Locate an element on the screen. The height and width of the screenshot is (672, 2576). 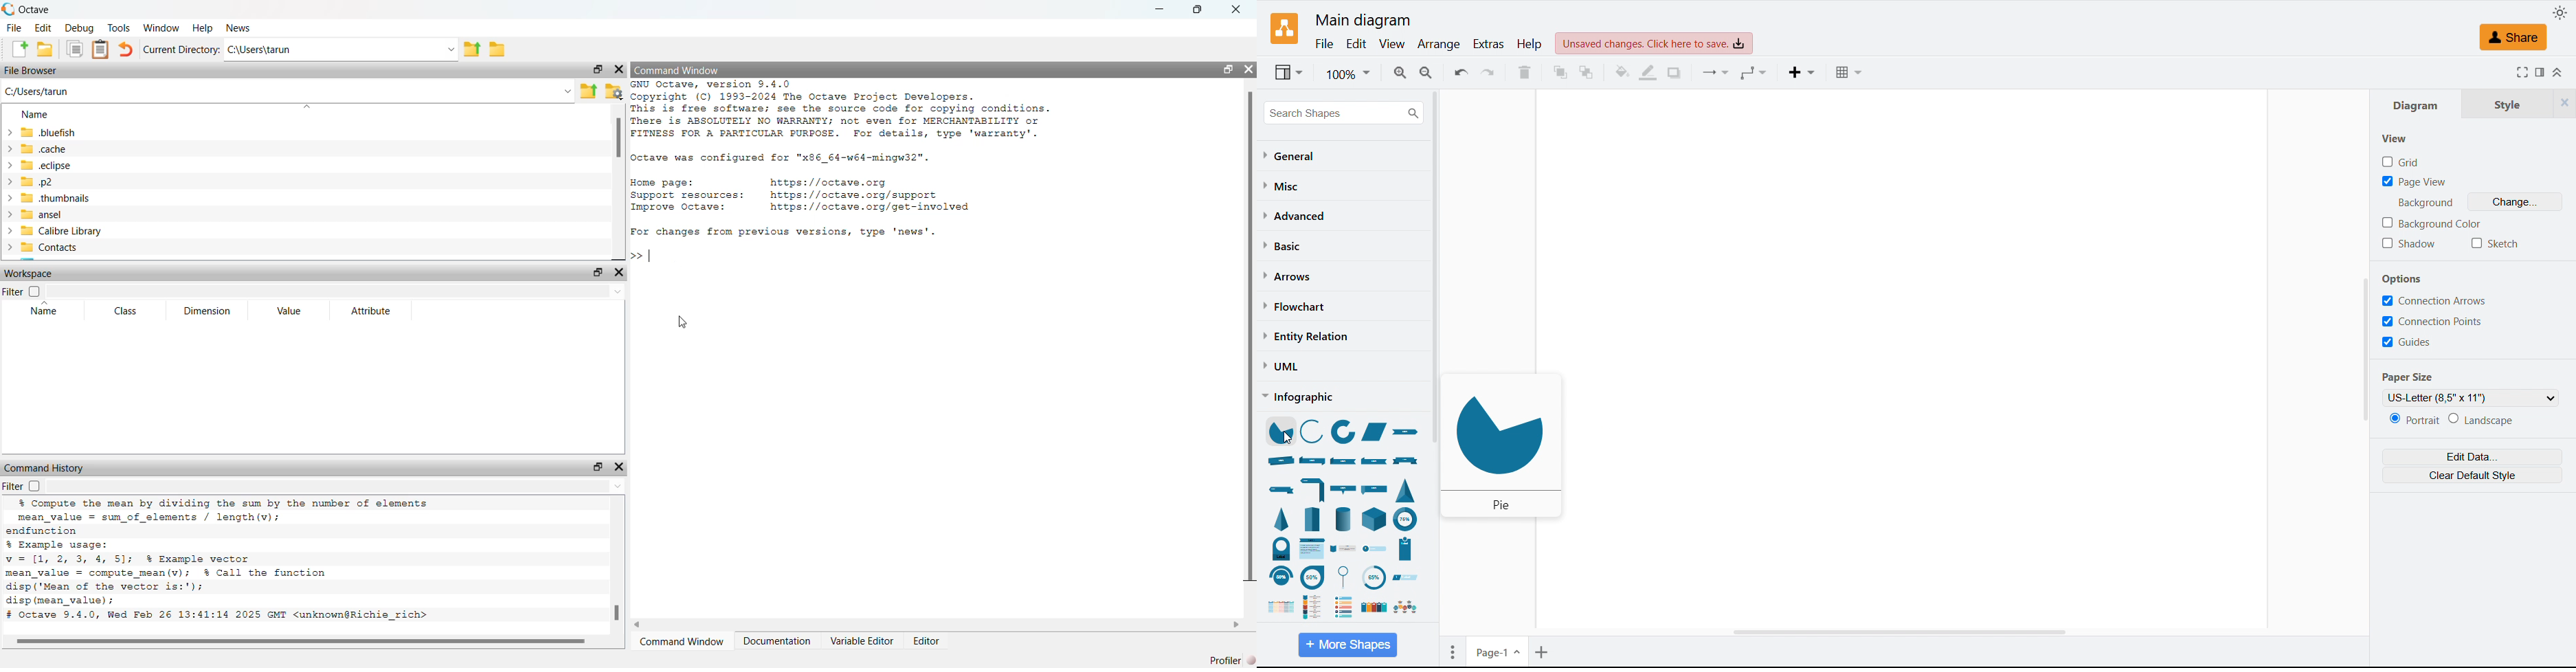
Zoom out  is located at coordinates (1428, 73).